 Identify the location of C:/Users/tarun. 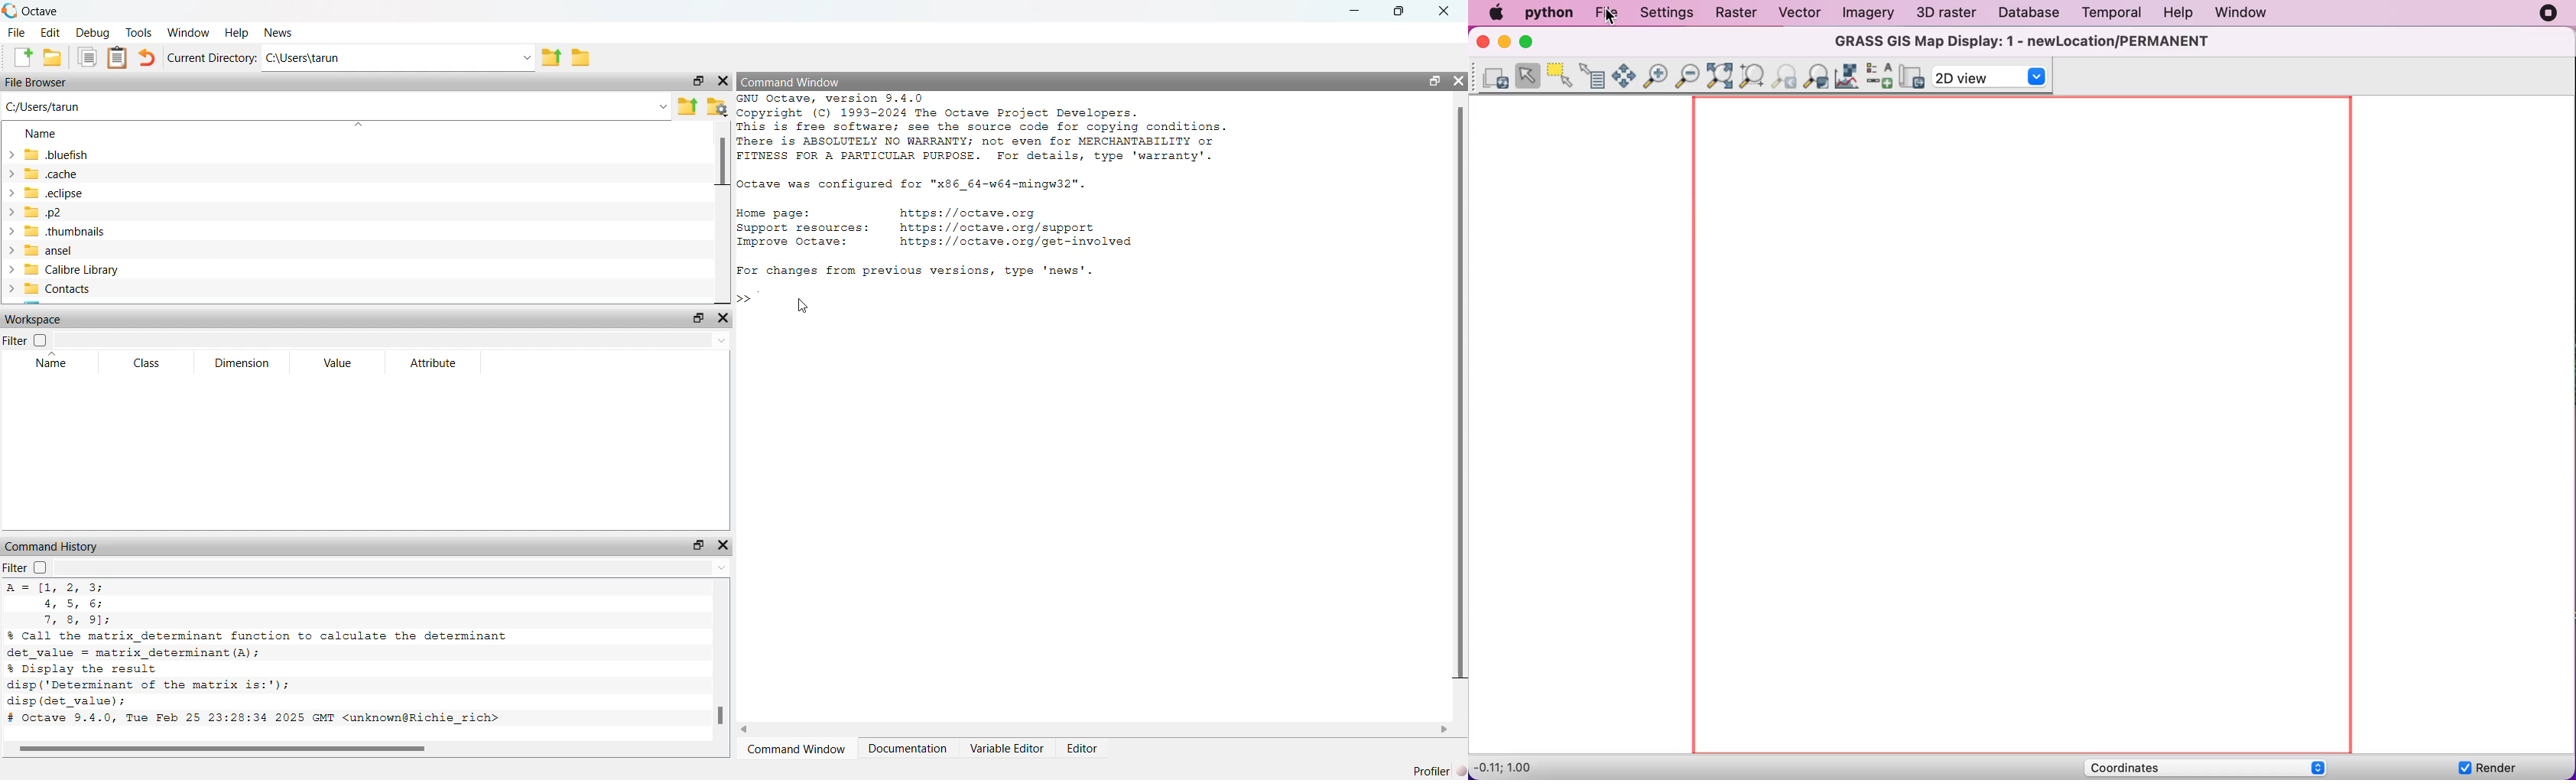
(336, 109).